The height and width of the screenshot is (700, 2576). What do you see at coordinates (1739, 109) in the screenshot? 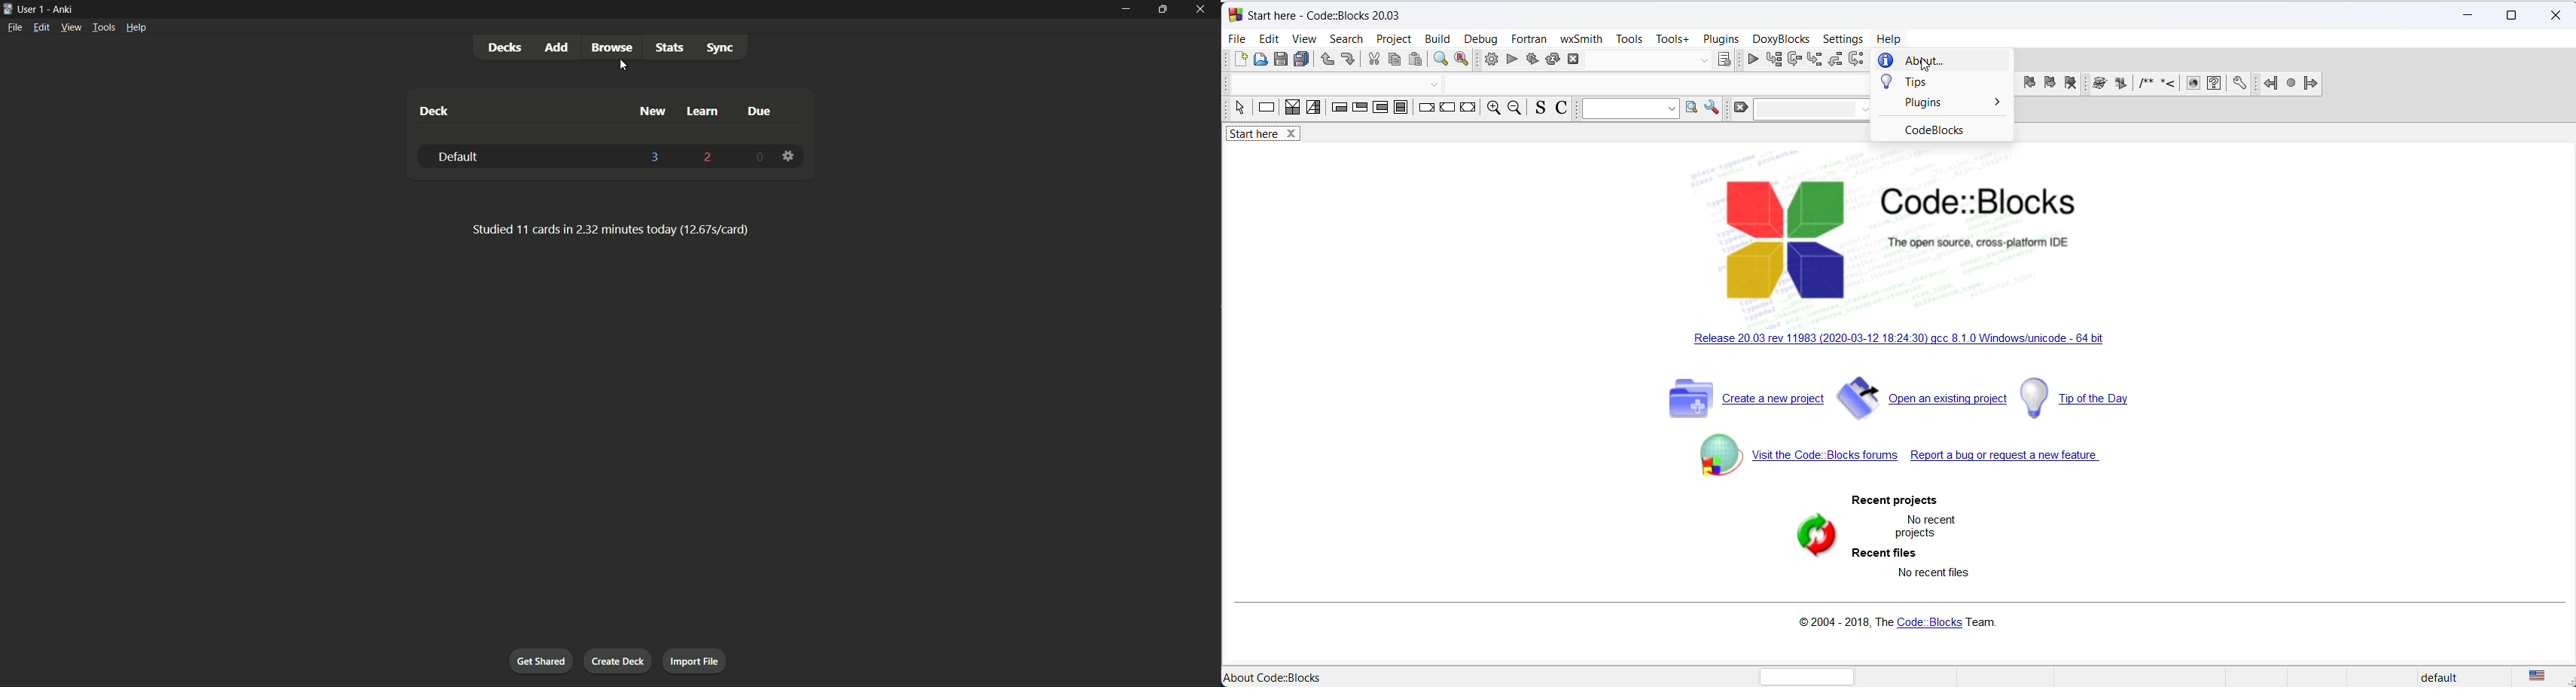
I see `clear` at bounding box center [1739, 109].